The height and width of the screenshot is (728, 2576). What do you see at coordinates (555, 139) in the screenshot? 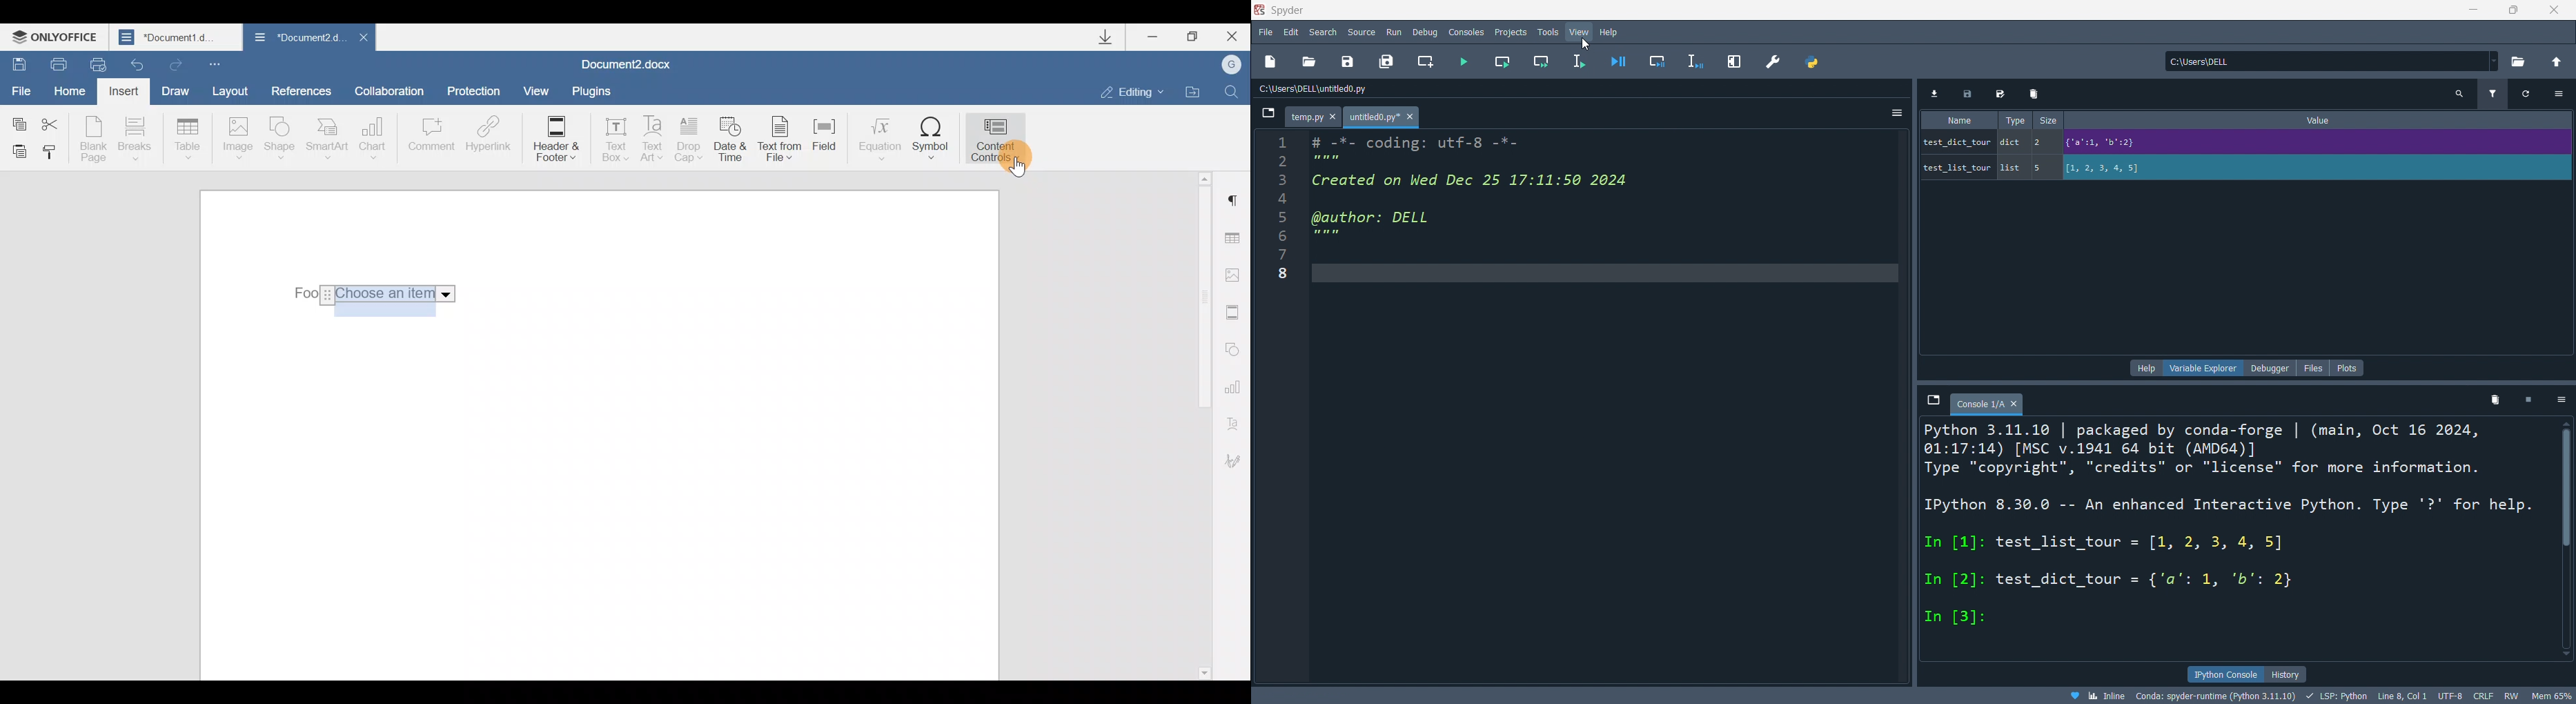
I see `Header & footer` at bounding box center [555, 139].